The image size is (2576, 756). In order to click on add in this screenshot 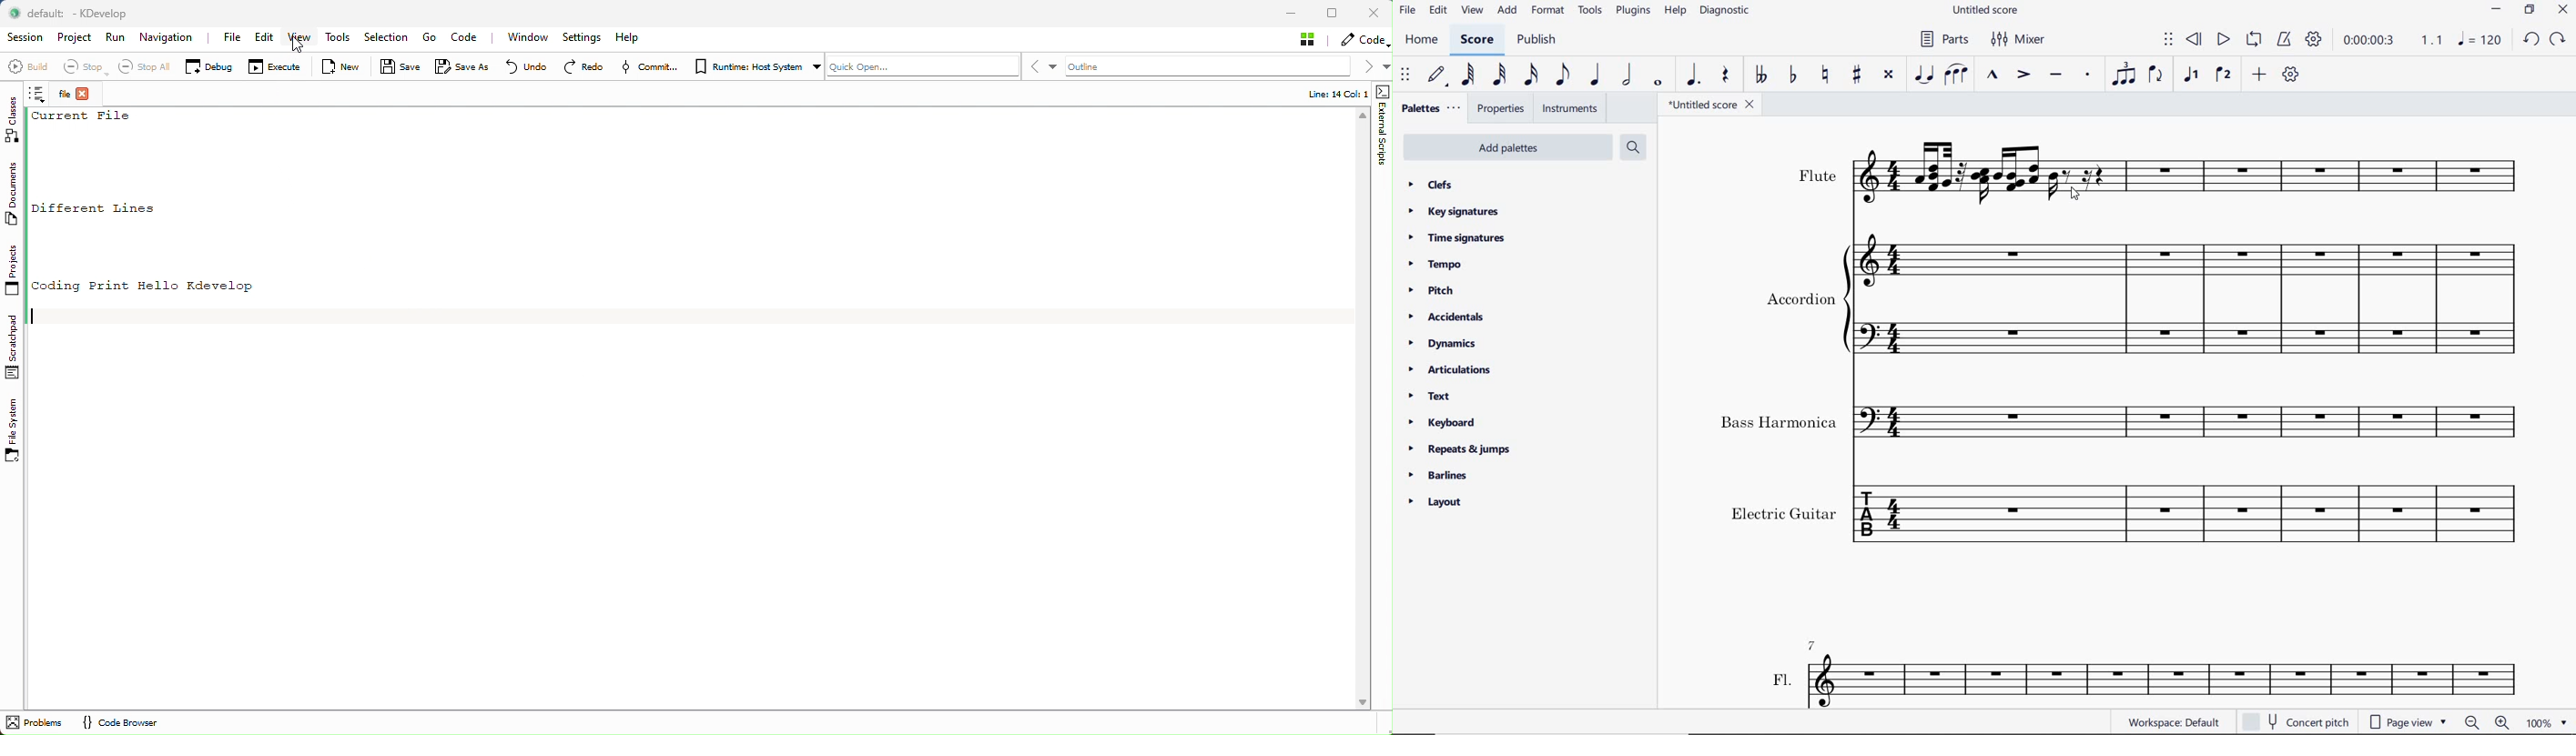, I will do `click(2259, 74)`.